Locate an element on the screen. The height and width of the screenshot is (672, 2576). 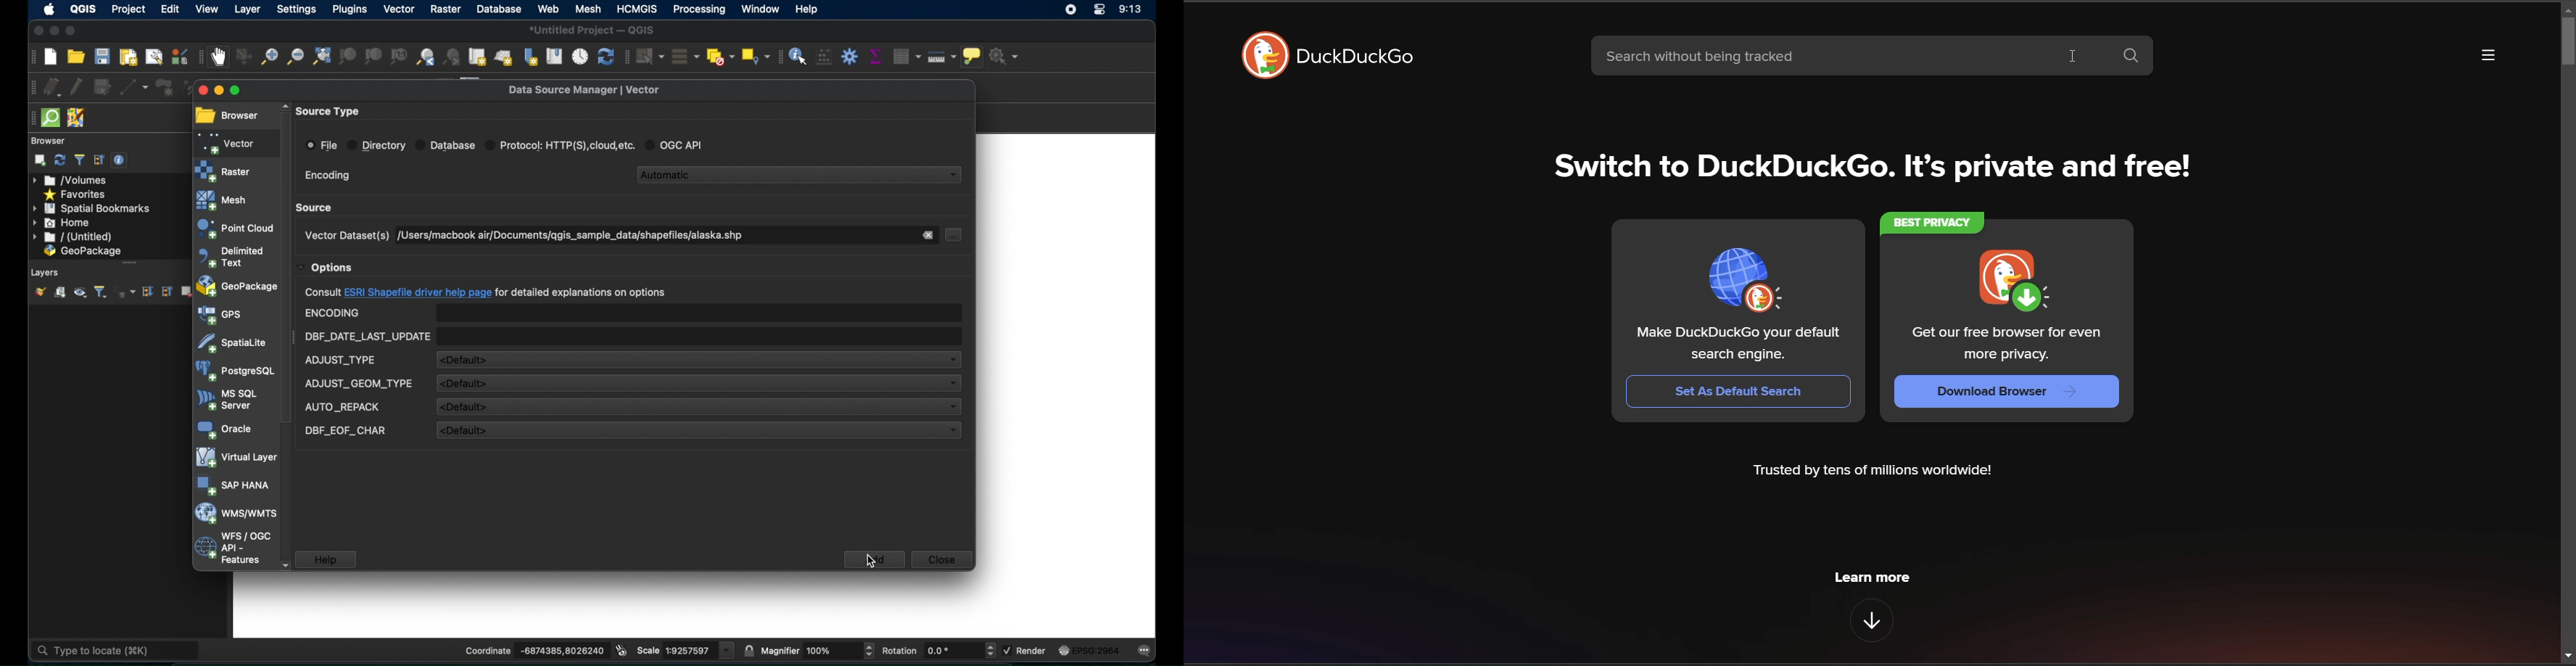
curent edits is located at coordinates (53, 87).